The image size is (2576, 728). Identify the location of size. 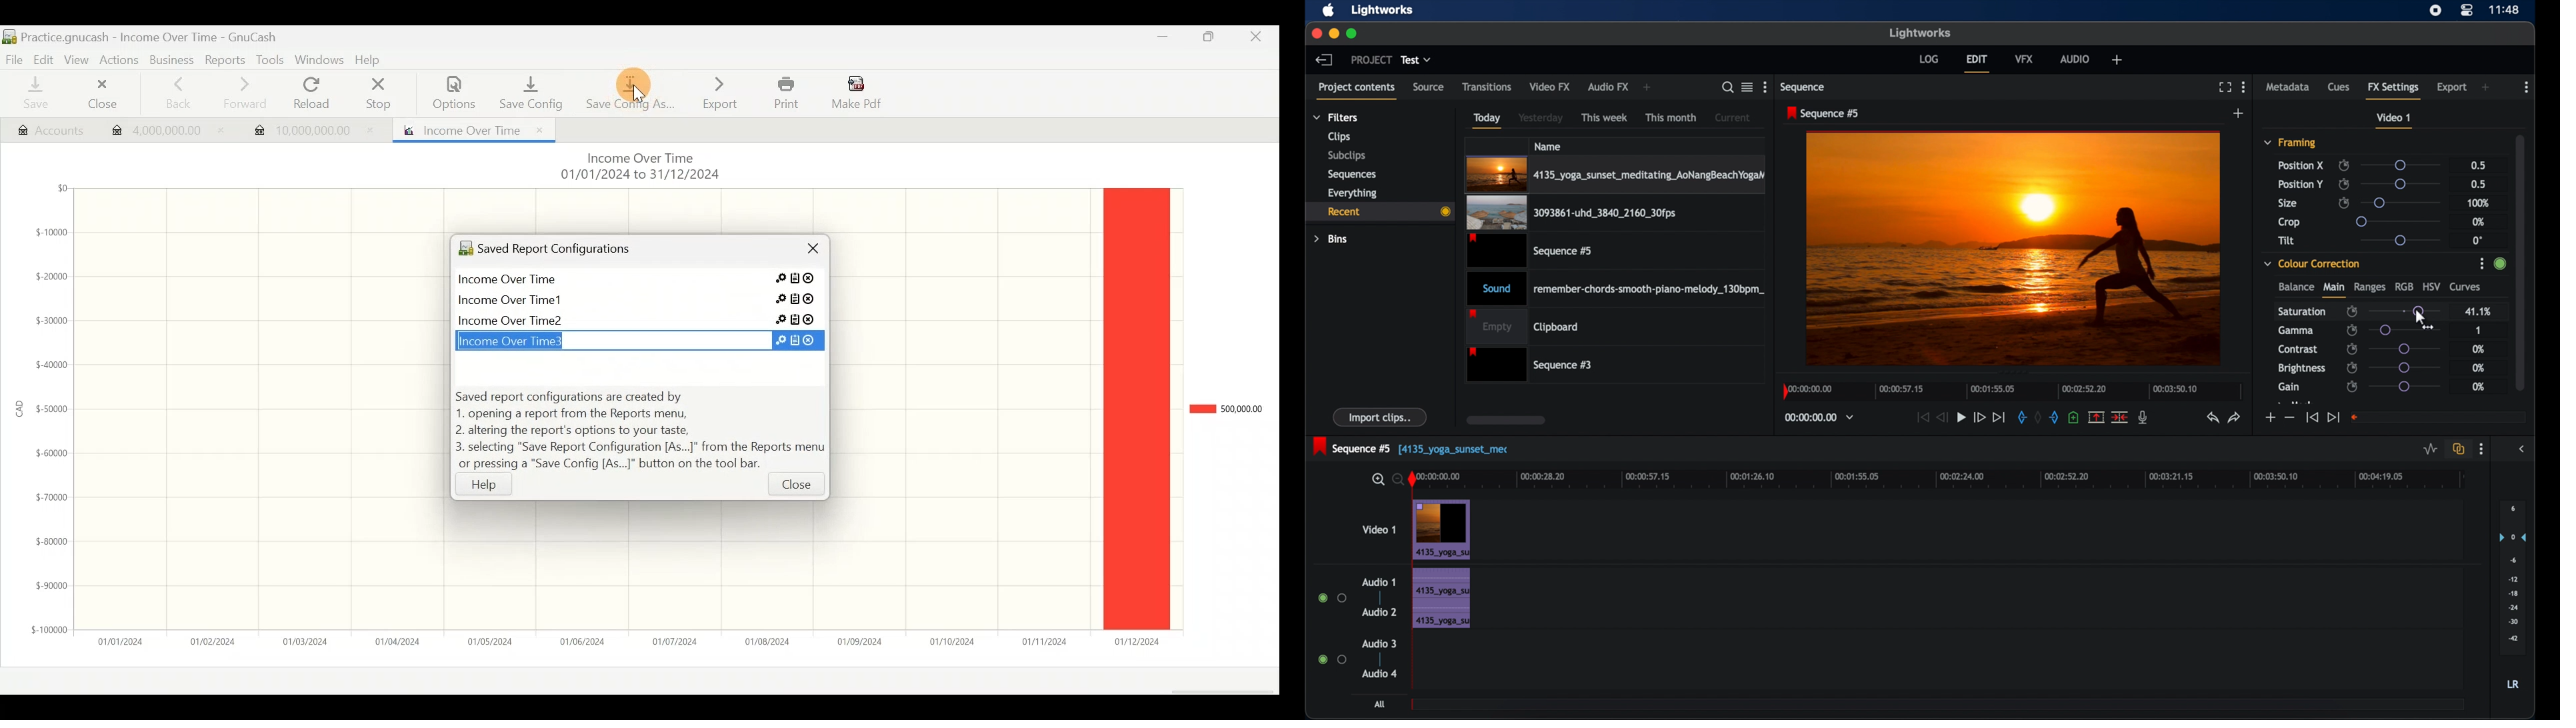
(2289, 204).